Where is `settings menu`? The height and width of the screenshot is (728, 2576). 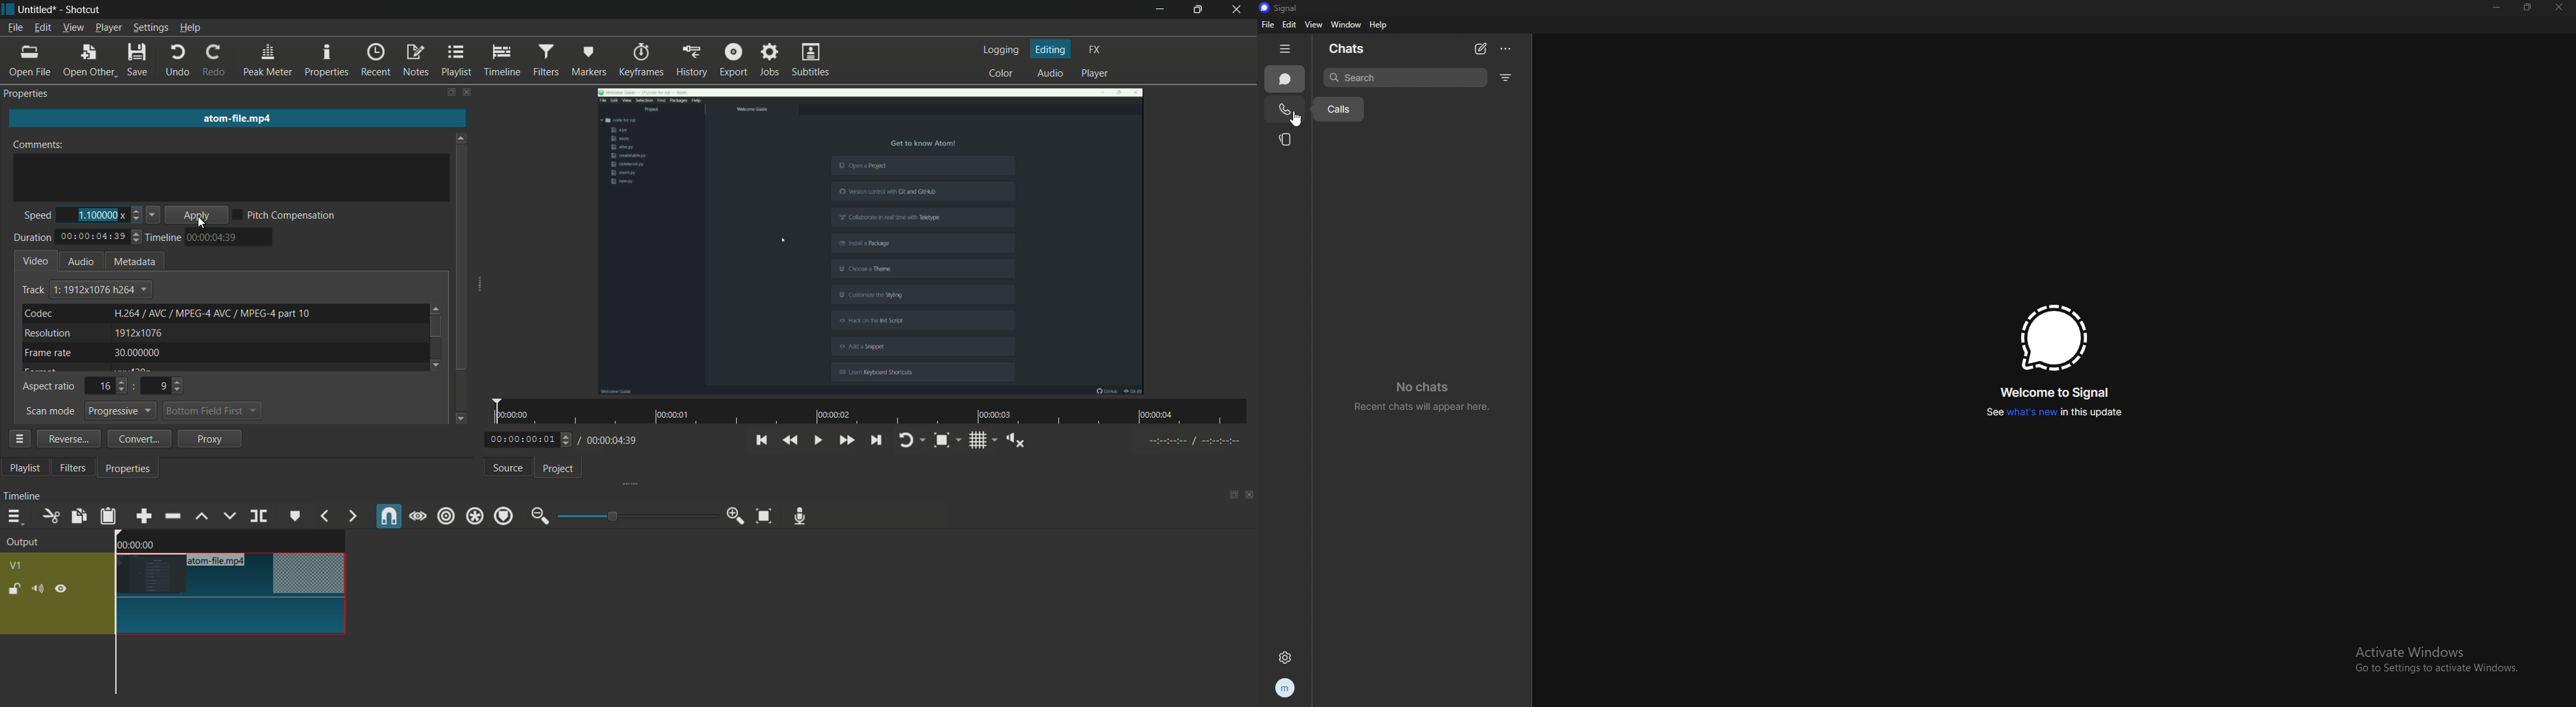 settings menu is located at coordinates (149, 28).